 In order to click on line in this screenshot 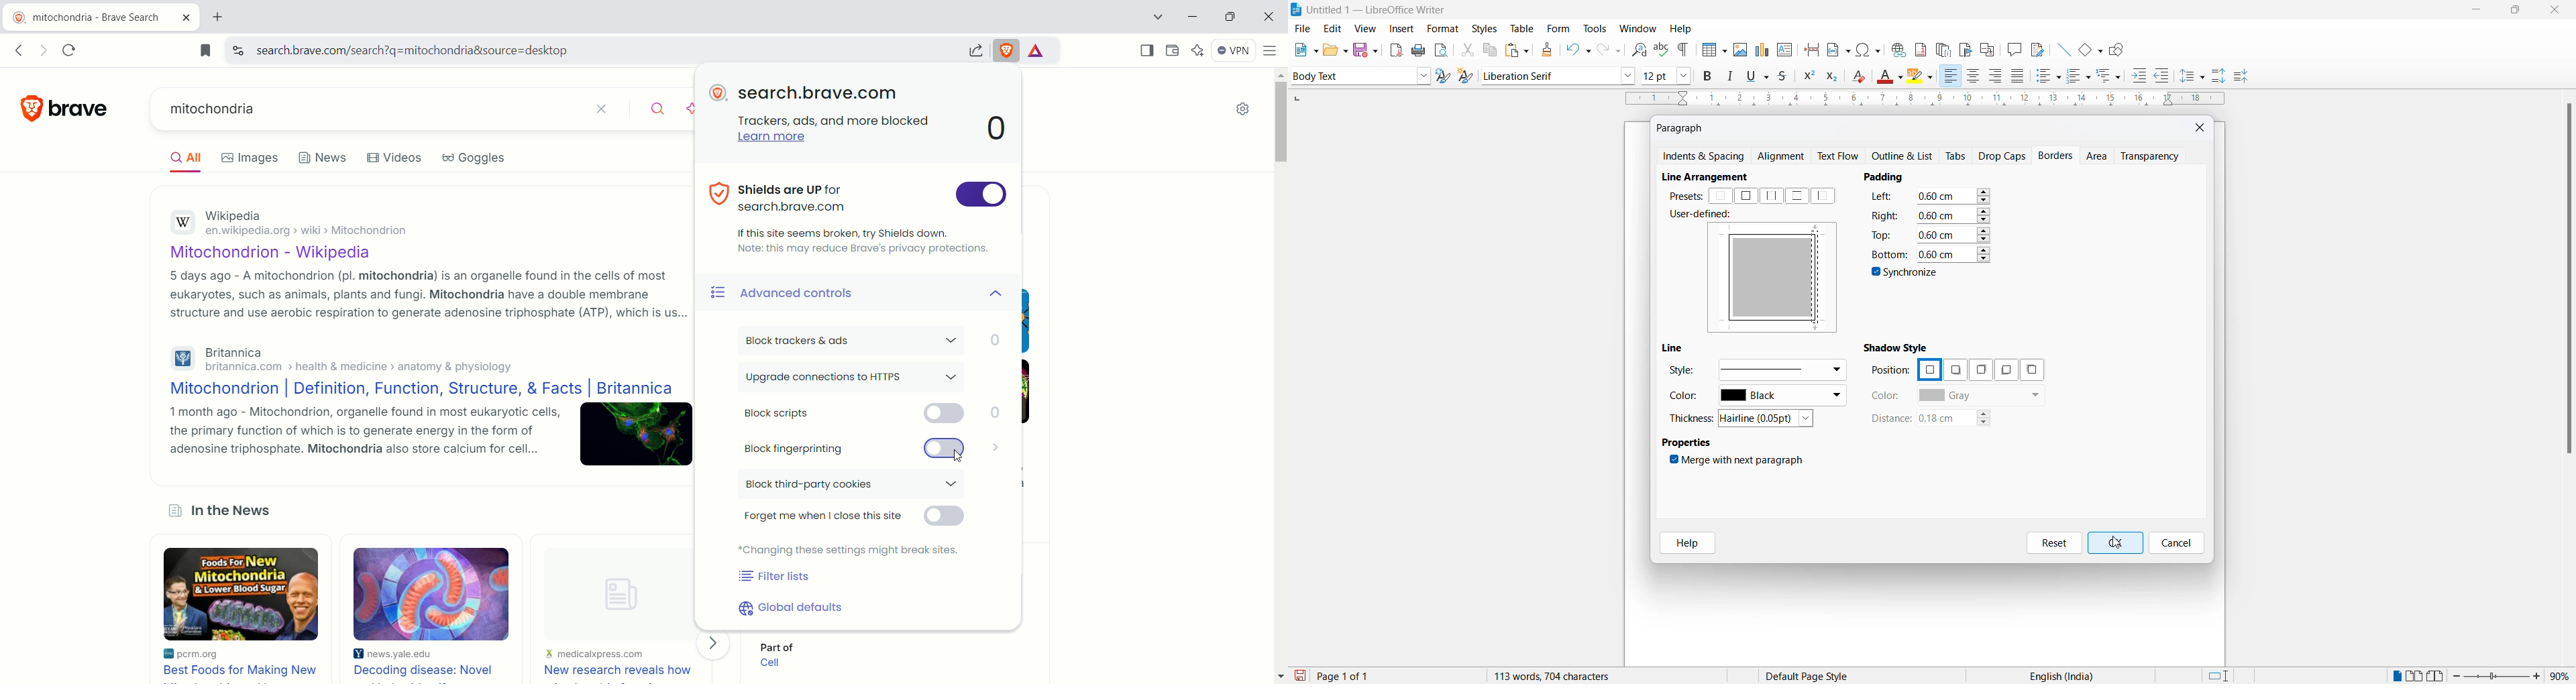, I will do `click(2059, 48)`.